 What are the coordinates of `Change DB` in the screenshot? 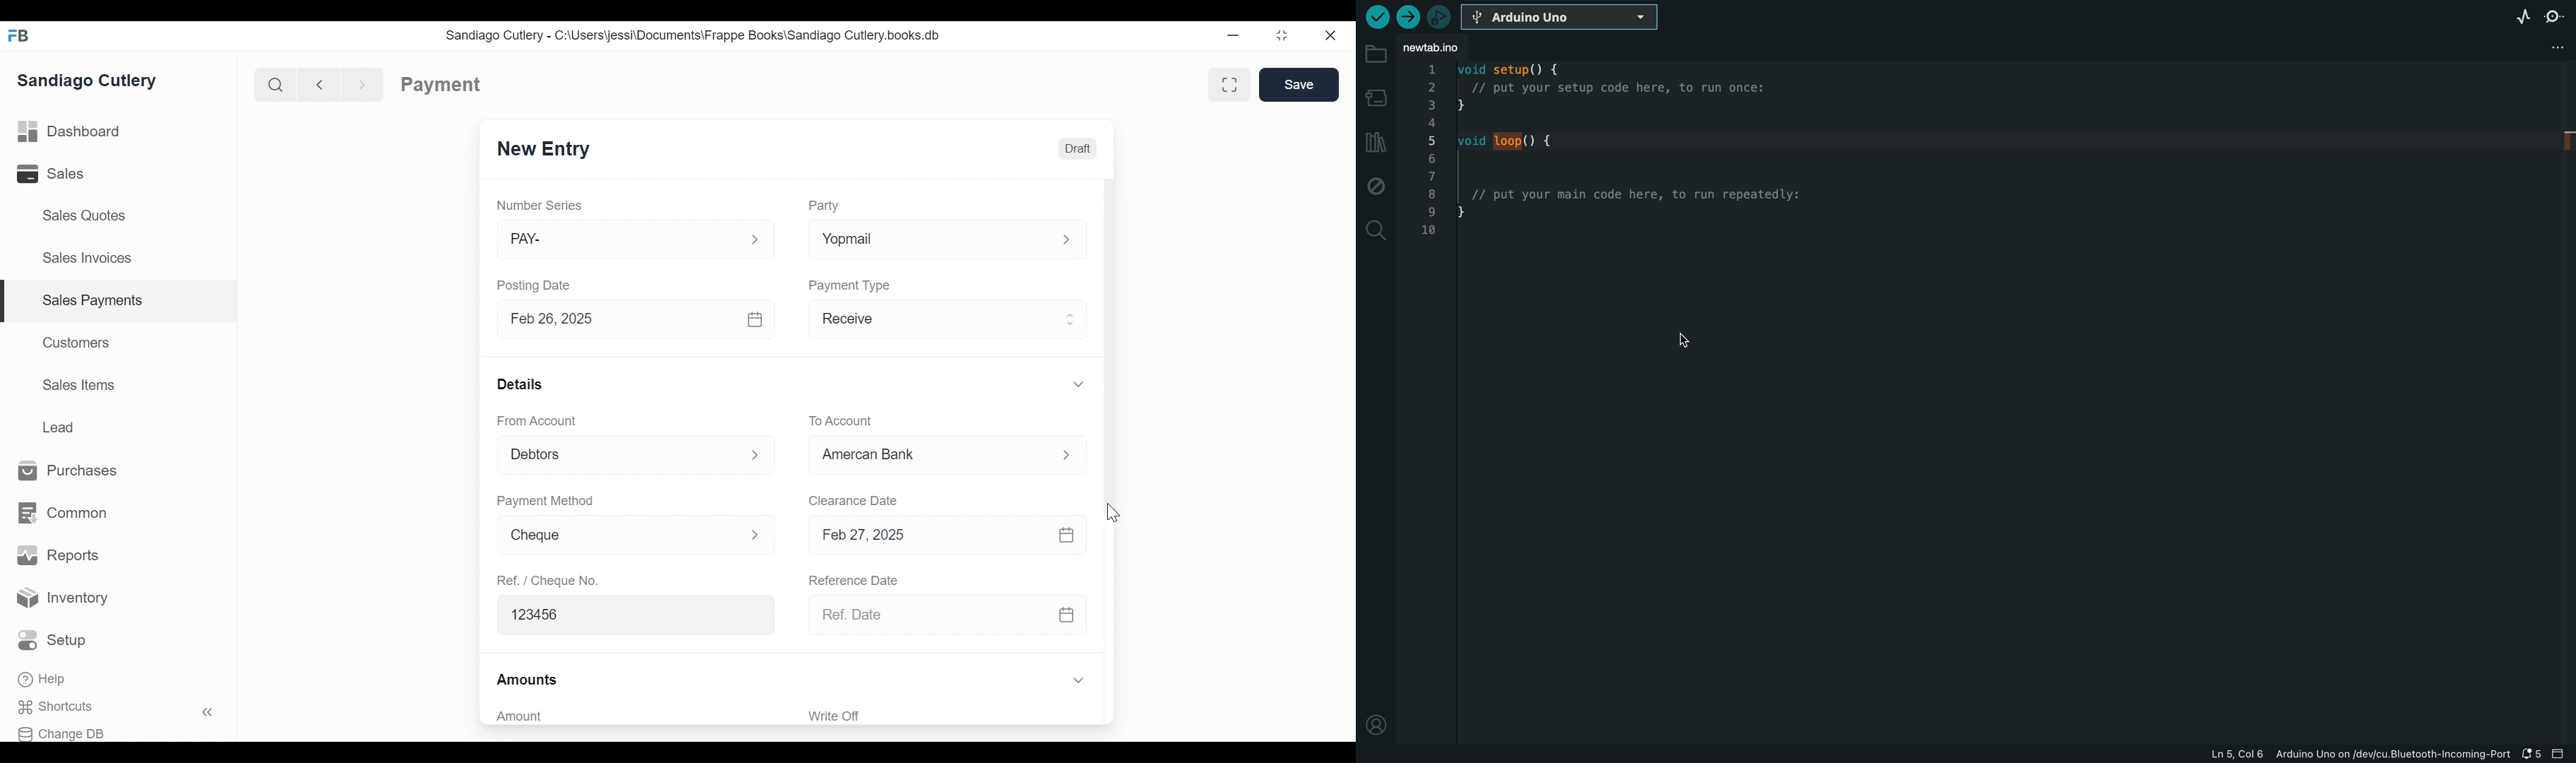 It's located at (66, 732).